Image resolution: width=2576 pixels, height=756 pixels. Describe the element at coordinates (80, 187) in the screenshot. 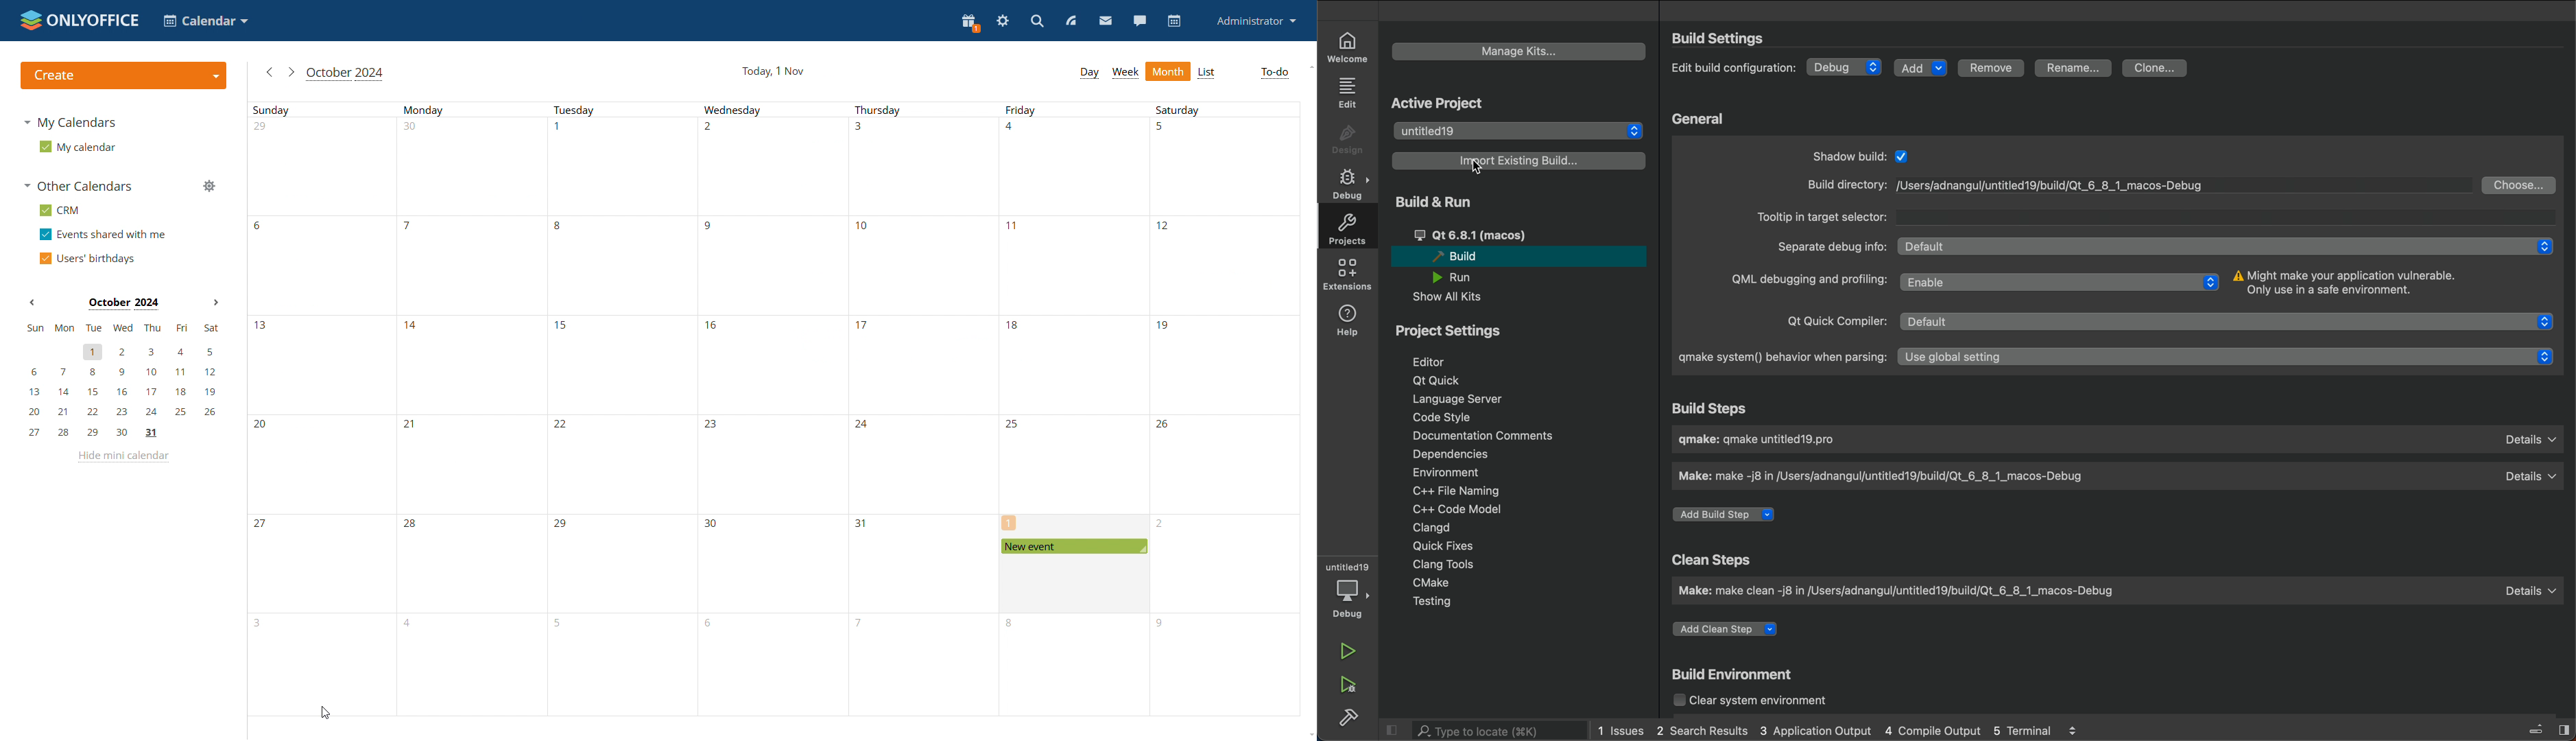

I see `other calendars` at that location.